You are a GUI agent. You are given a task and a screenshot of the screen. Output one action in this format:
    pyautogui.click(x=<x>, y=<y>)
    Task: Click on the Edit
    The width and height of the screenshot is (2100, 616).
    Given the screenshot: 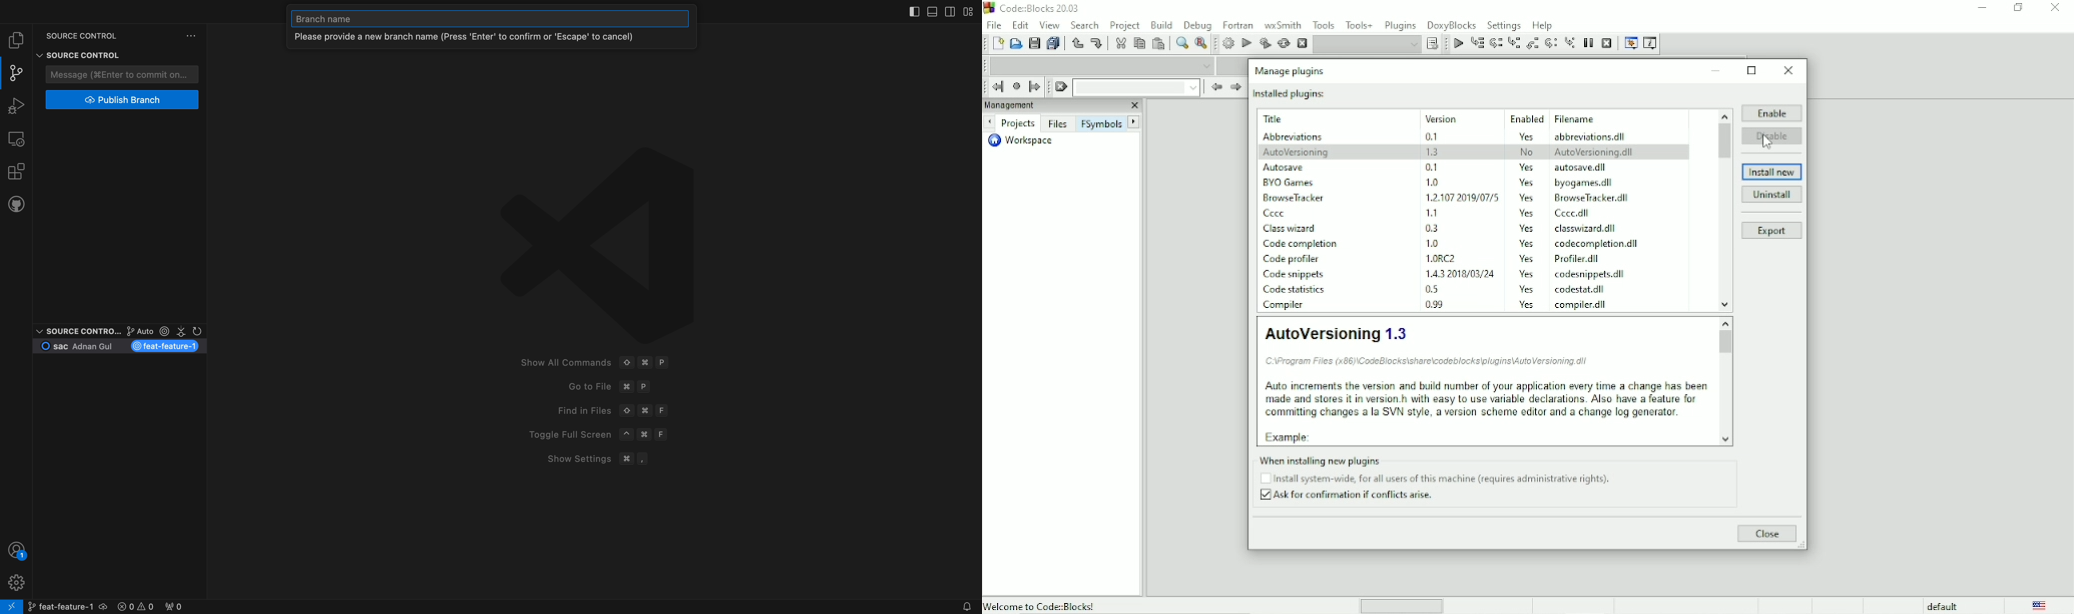 What is the action you would take?
    pyautogui.click(x=1021, y=24)
    